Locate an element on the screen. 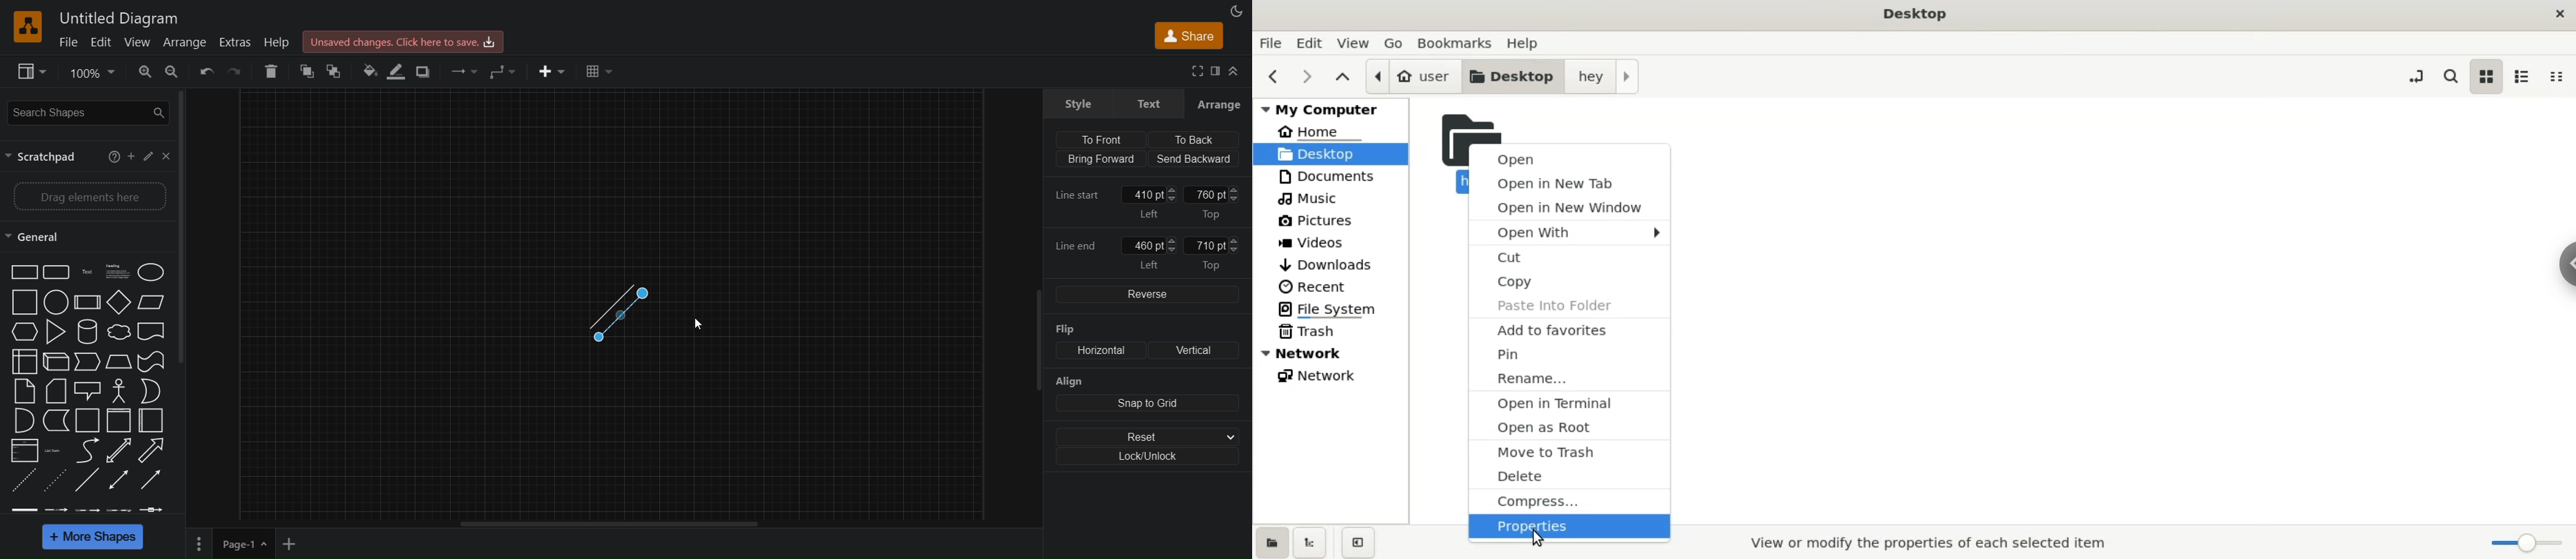 This screenshot has height=560, width=2576. next is located at coordinates (1312, 79).